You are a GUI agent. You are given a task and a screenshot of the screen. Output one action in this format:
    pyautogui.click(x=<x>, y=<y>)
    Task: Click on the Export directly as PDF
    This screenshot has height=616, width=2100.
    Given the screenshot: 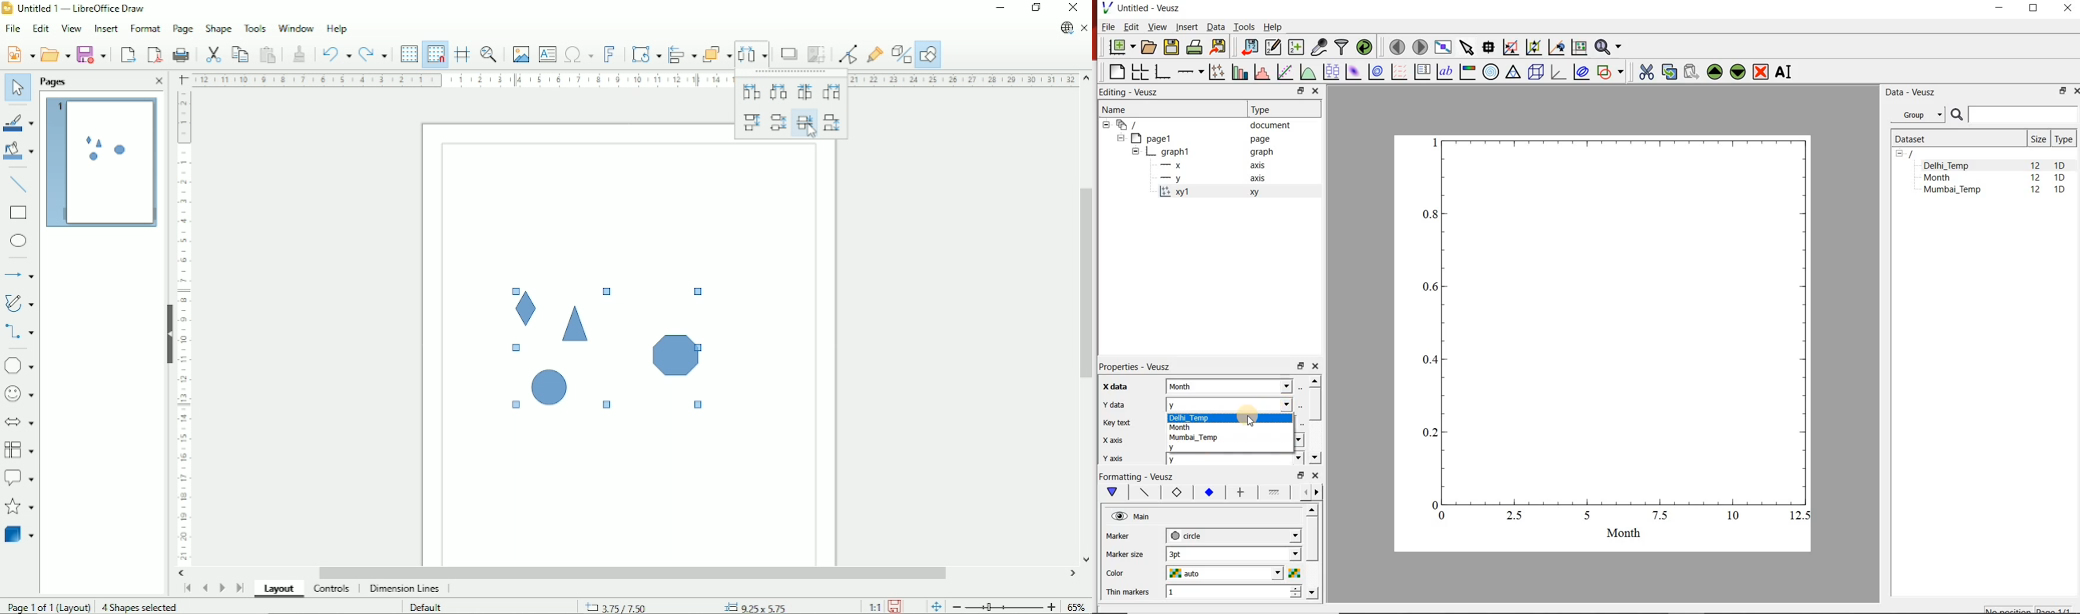 What is the action you would take?
    pyautogui.click(x=154, y=55)
    